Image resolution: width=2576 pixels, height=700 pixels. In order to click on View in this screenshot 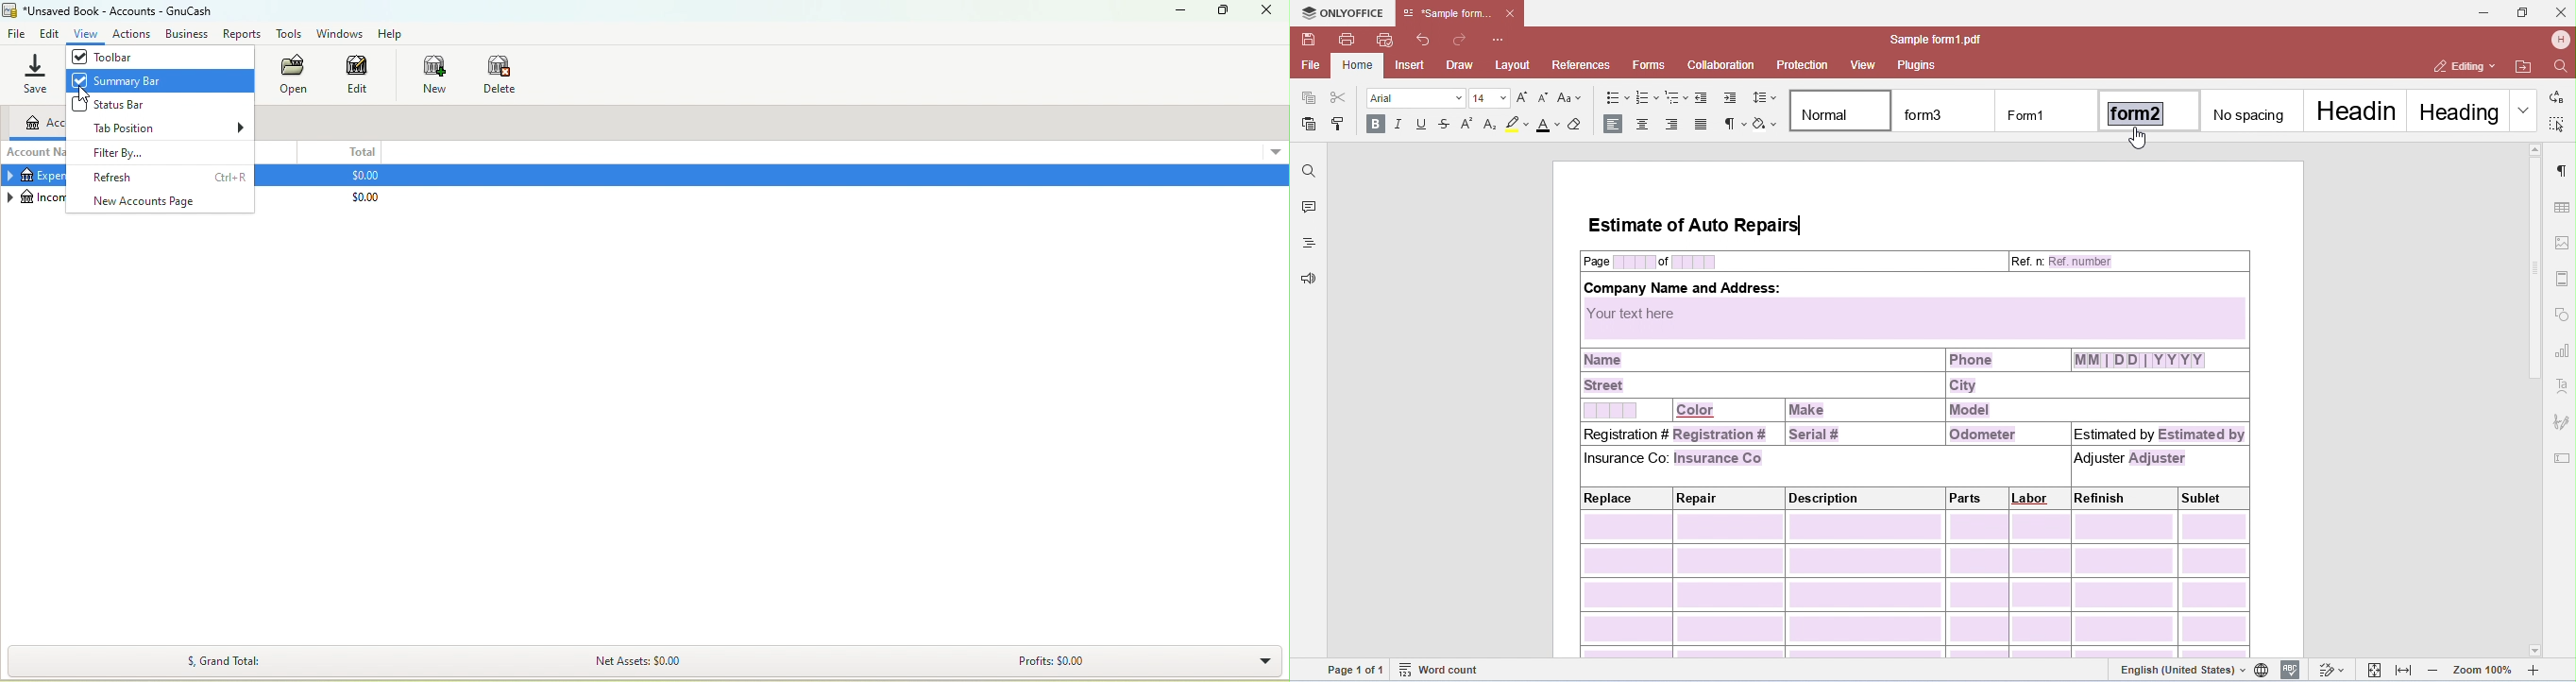, I will do `click(88, 34)`.